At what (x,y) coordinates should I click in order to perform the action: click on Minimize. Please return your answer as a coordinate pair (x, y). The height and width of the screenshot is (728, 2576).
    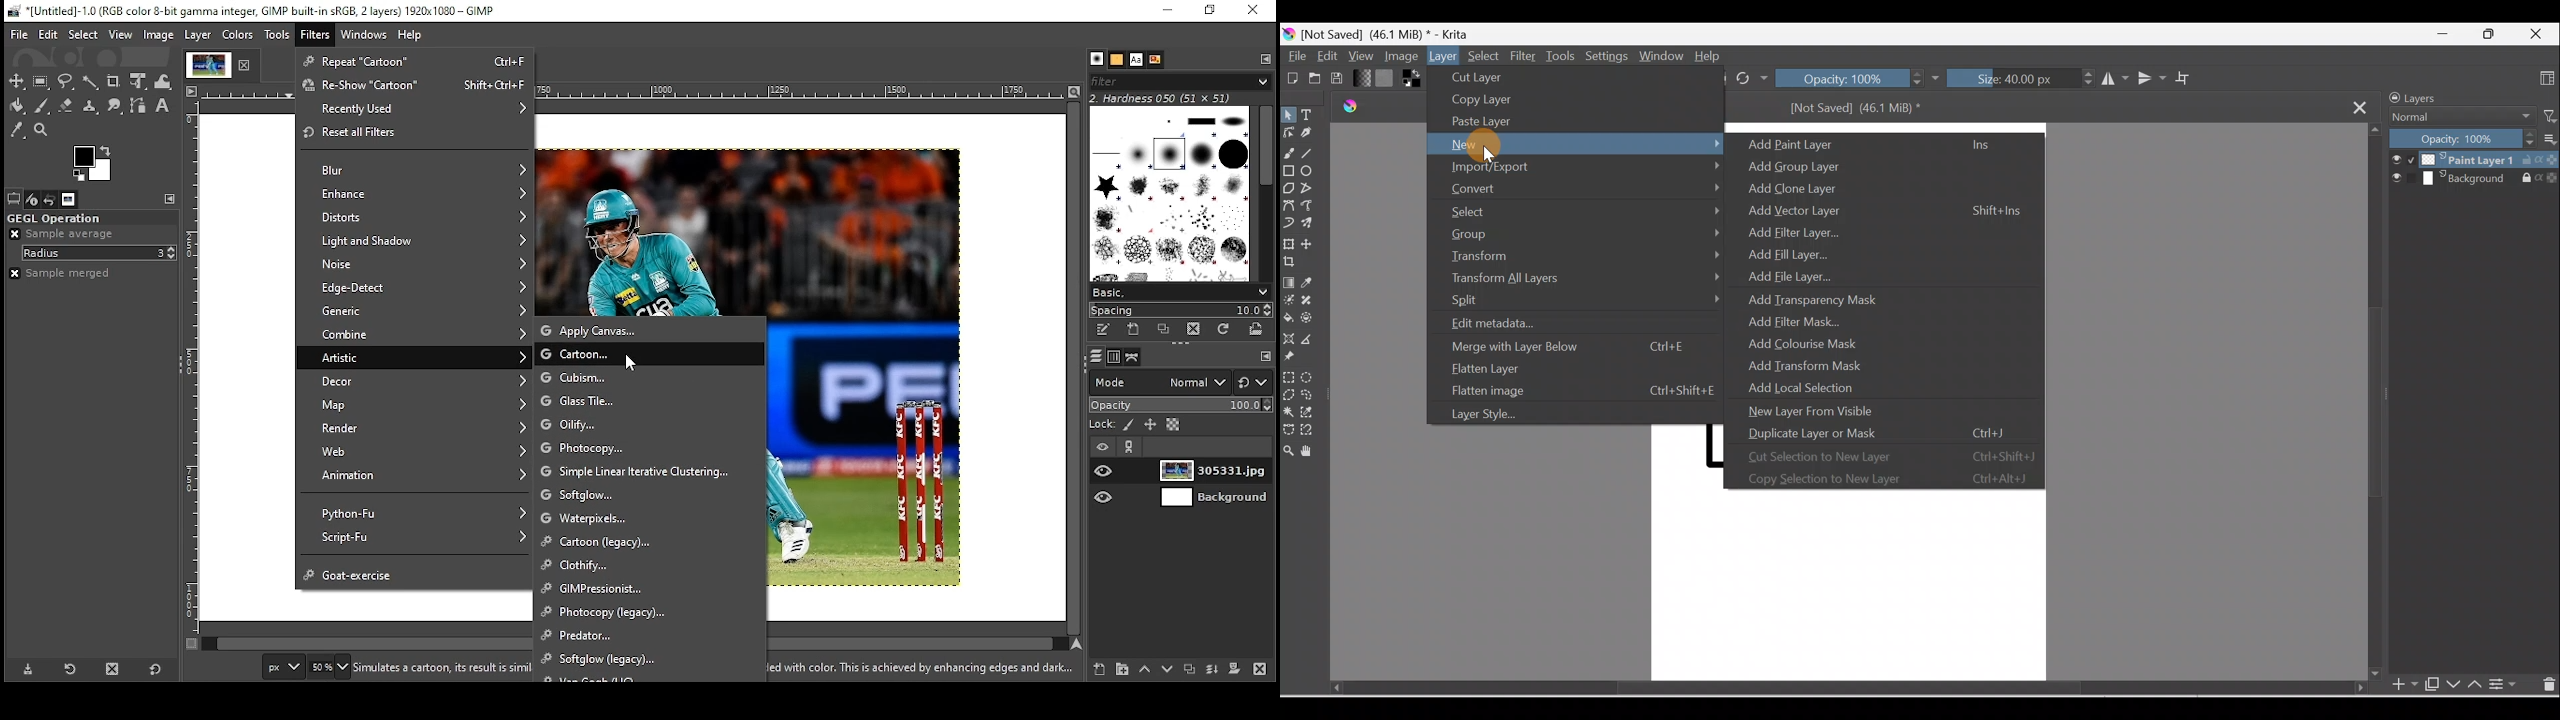
    Looking at the image, I should click on (2439, 37).